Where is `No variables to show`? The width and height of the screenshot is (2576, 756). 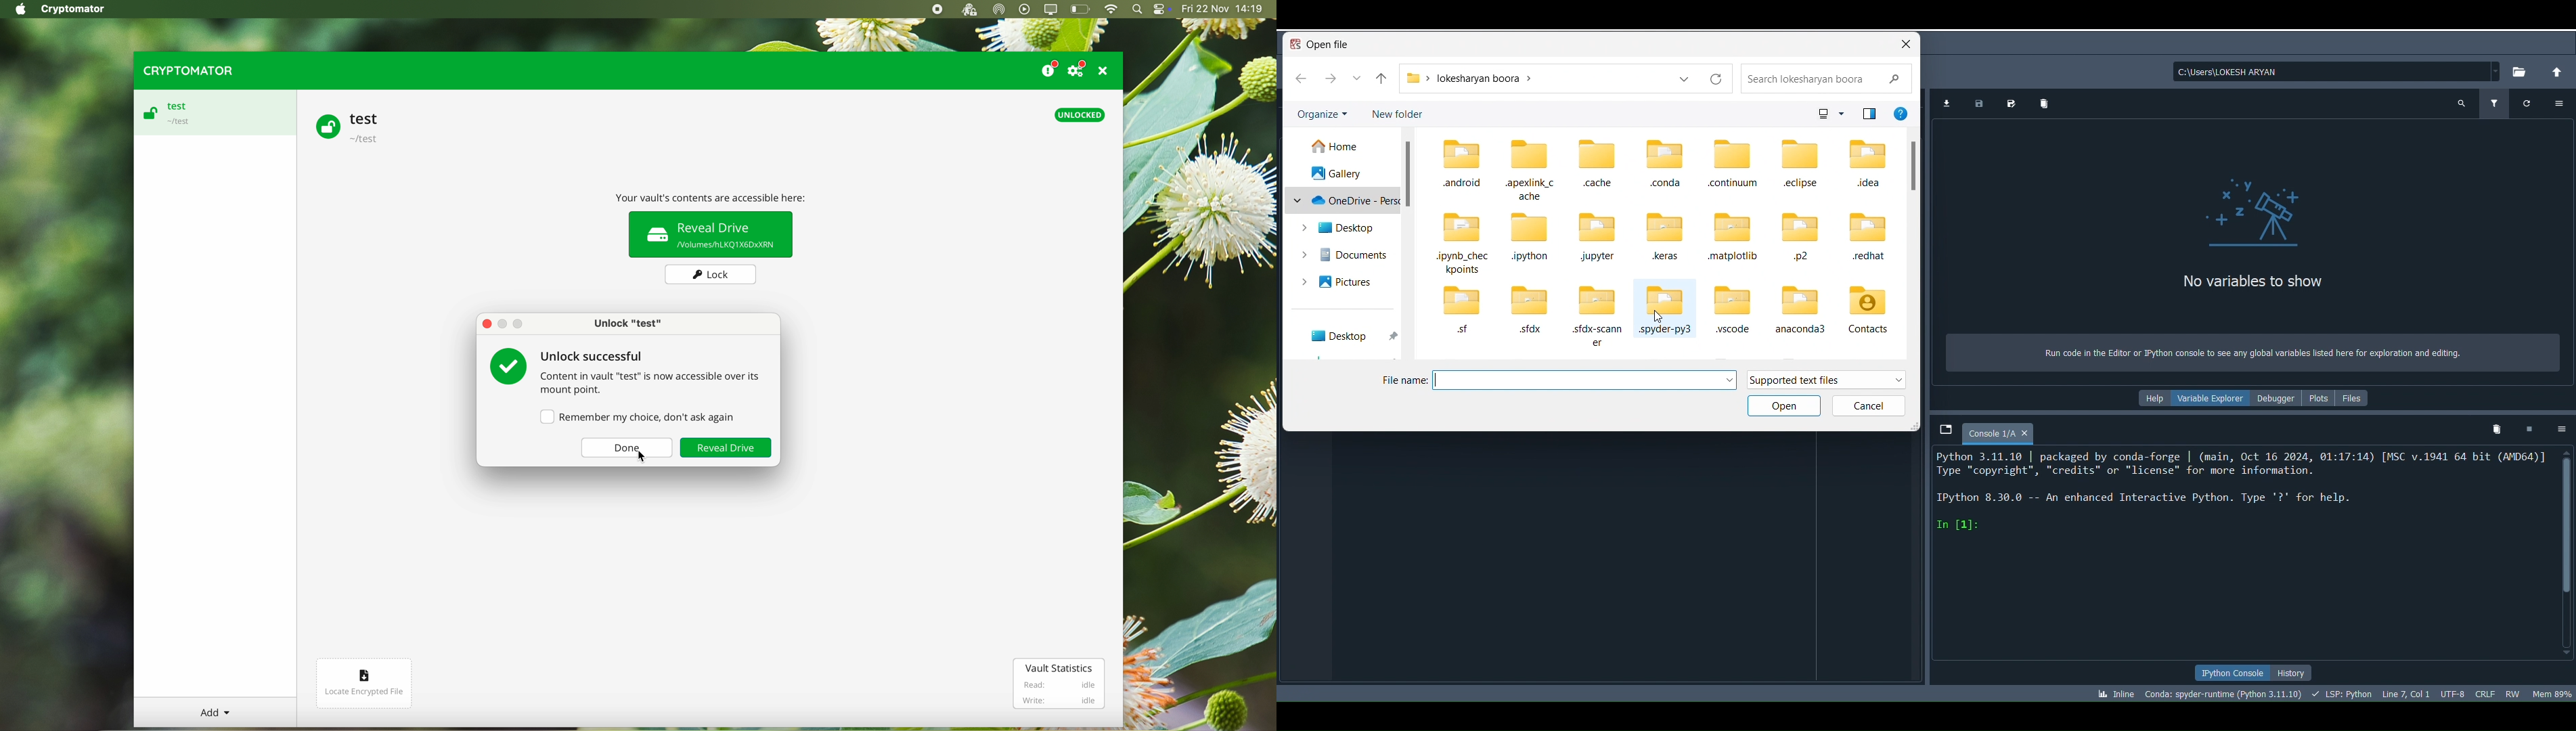
No variables to show is located at coordinates (2244, 238).